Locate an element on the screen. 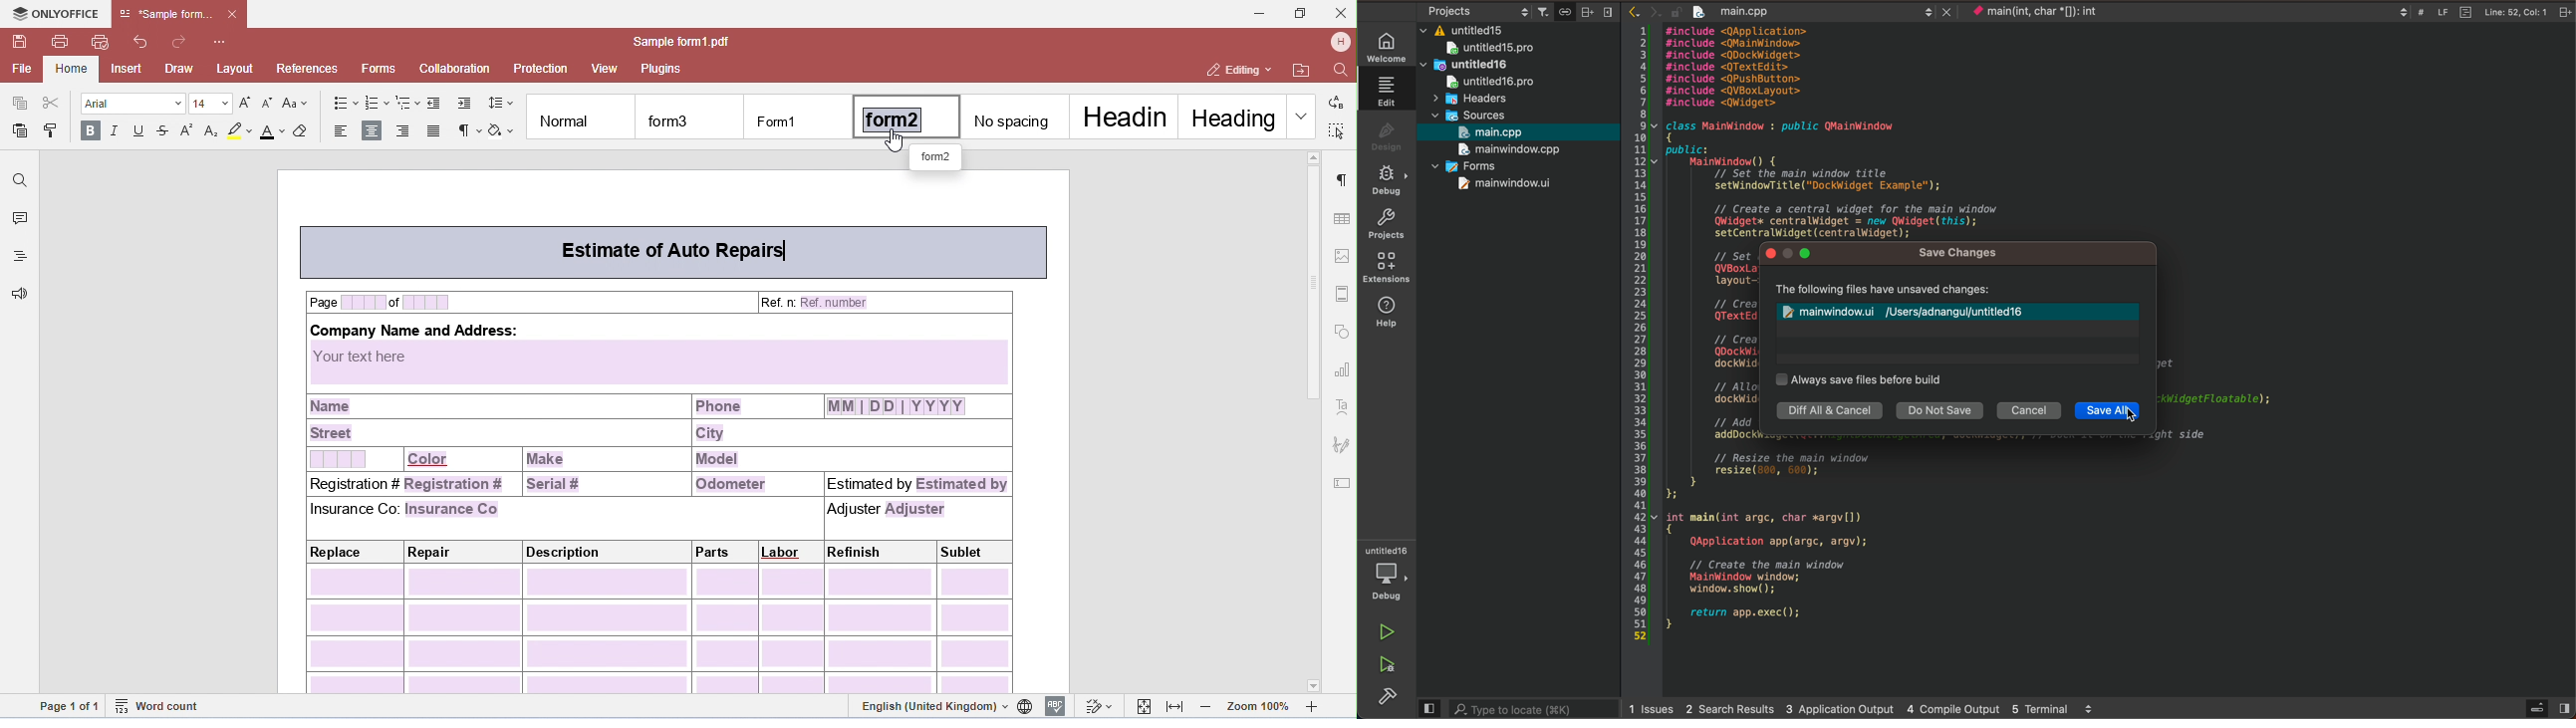 This screenshot has width=2576, height=728. build is located at coordinates (1392, 697).